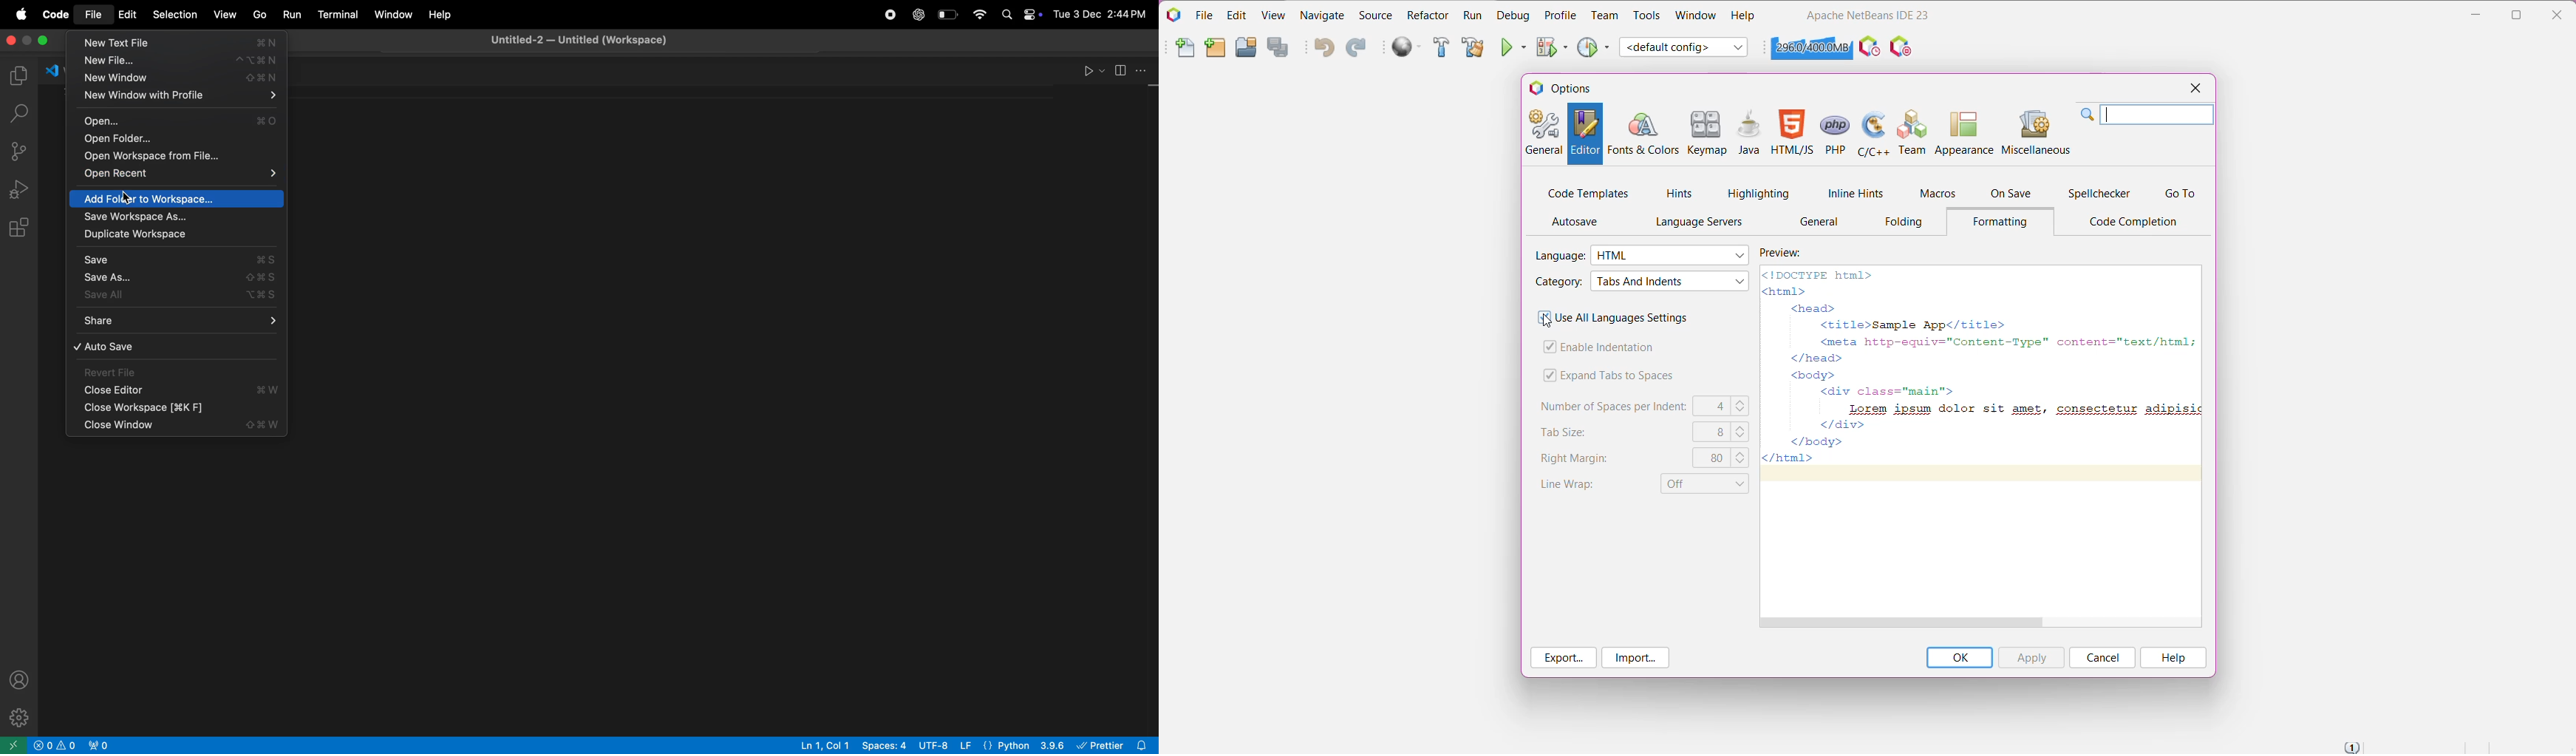 The height and width of the screenshot is (756, 2576). Describe the element at coordinates (176, 259) in the screenshot. I see `save` at that location.